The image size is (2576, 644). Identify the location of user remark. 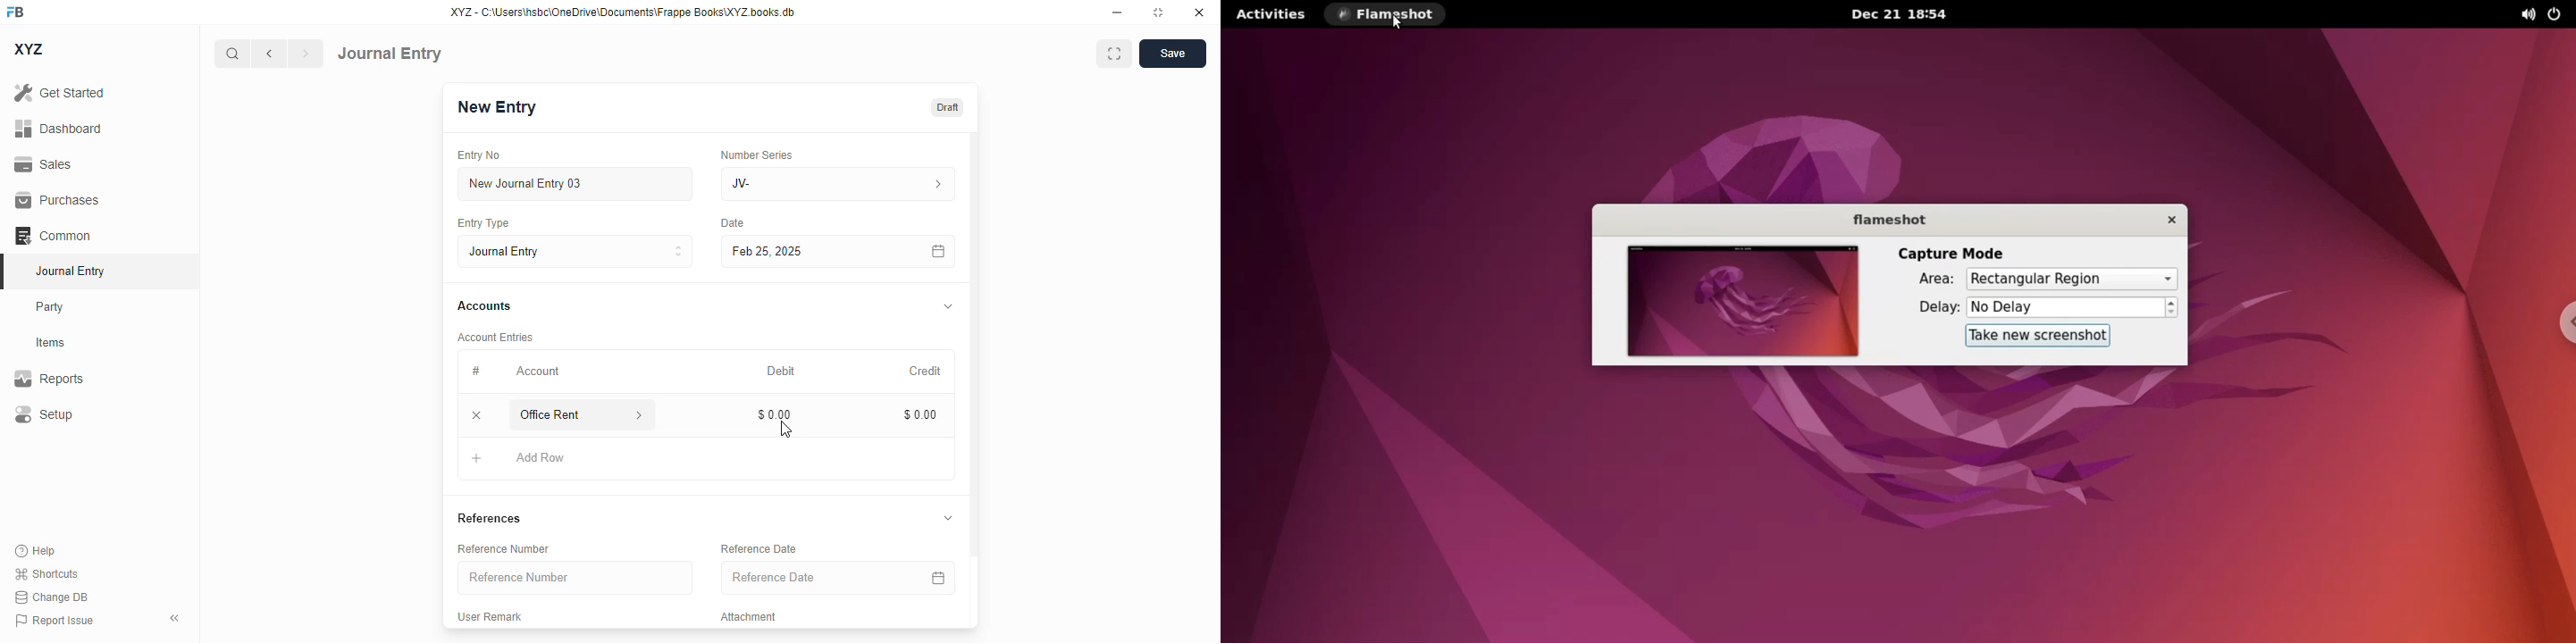
(489, 616).